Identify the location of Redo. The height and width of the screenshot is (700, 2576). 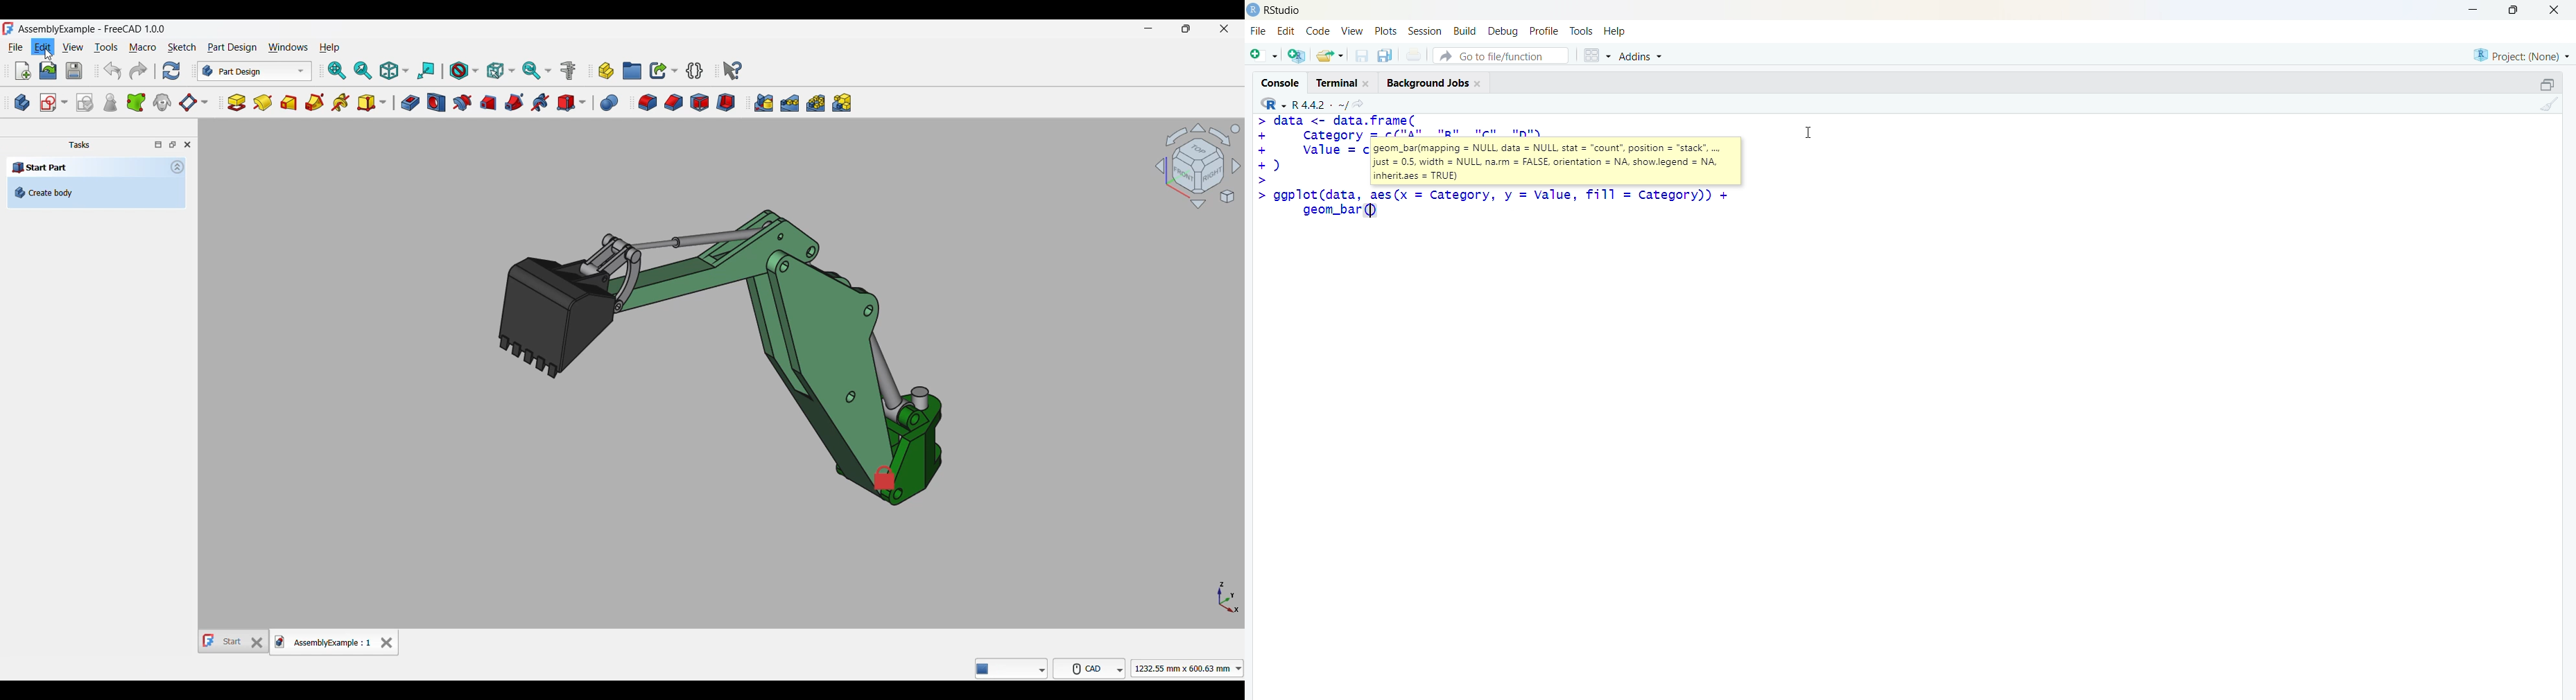
(138, 71).